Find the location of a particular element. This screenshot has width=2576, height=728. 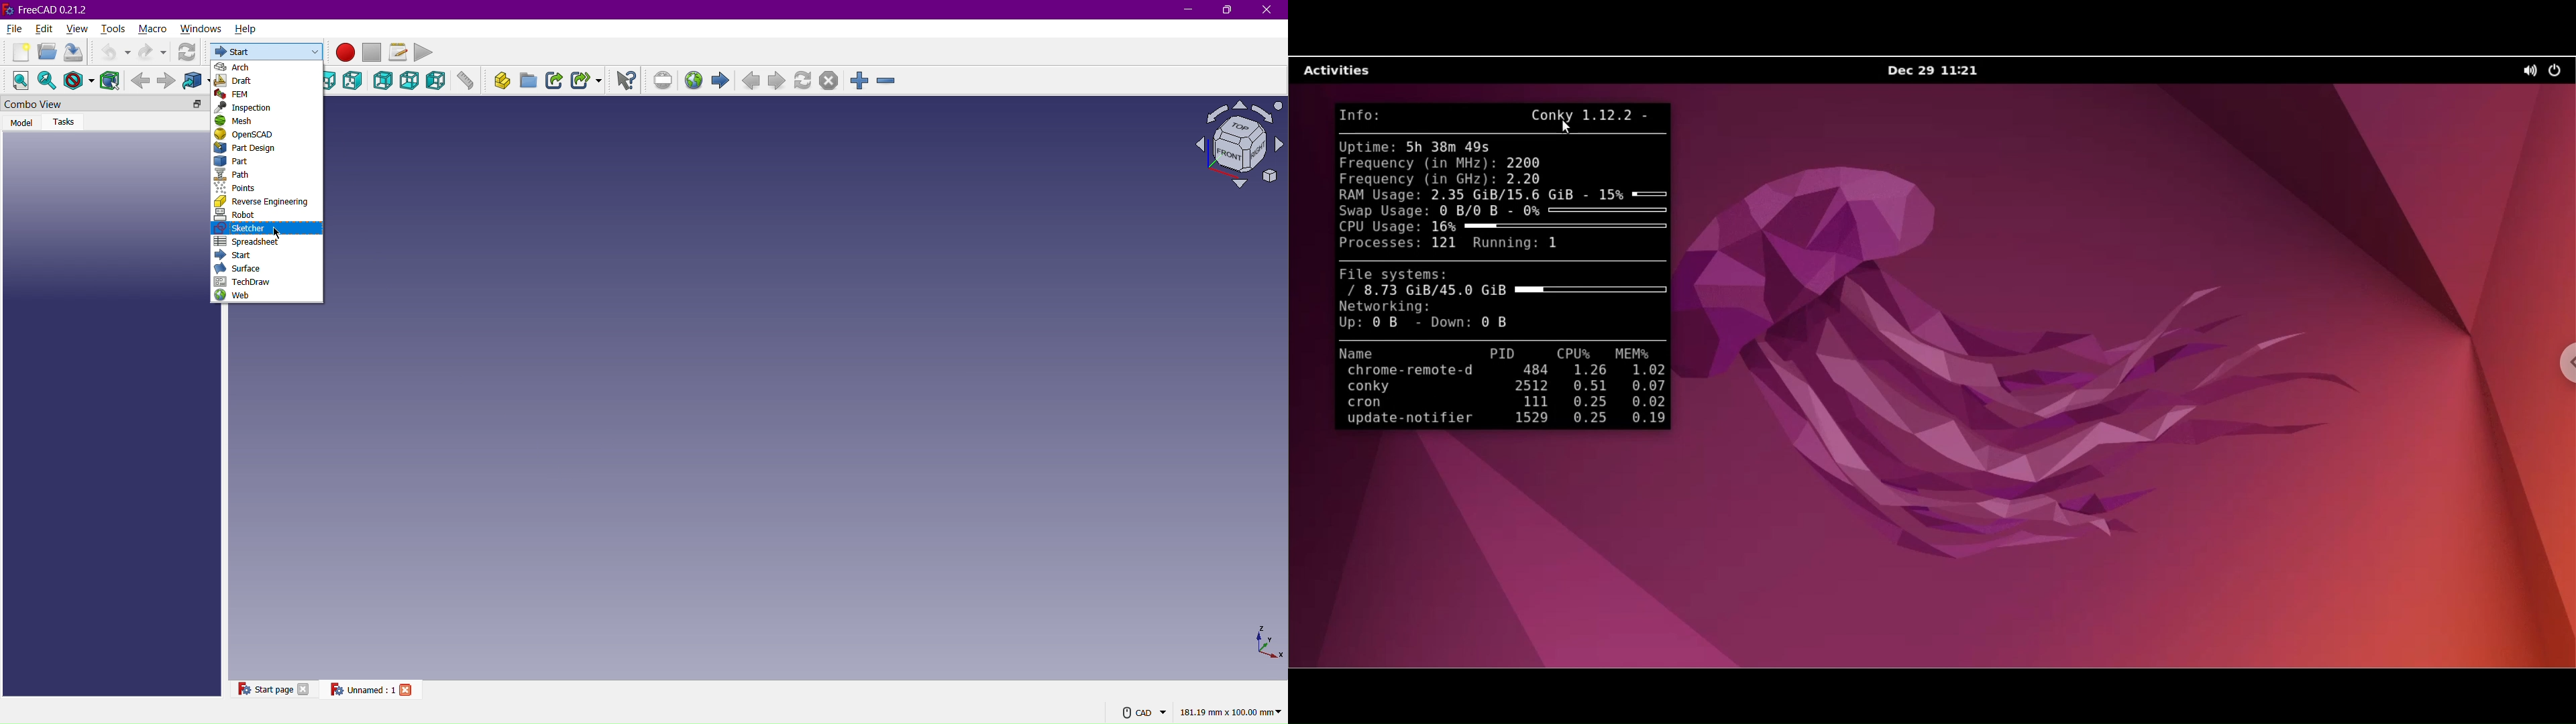

Points is located at coordinates (239, 190).